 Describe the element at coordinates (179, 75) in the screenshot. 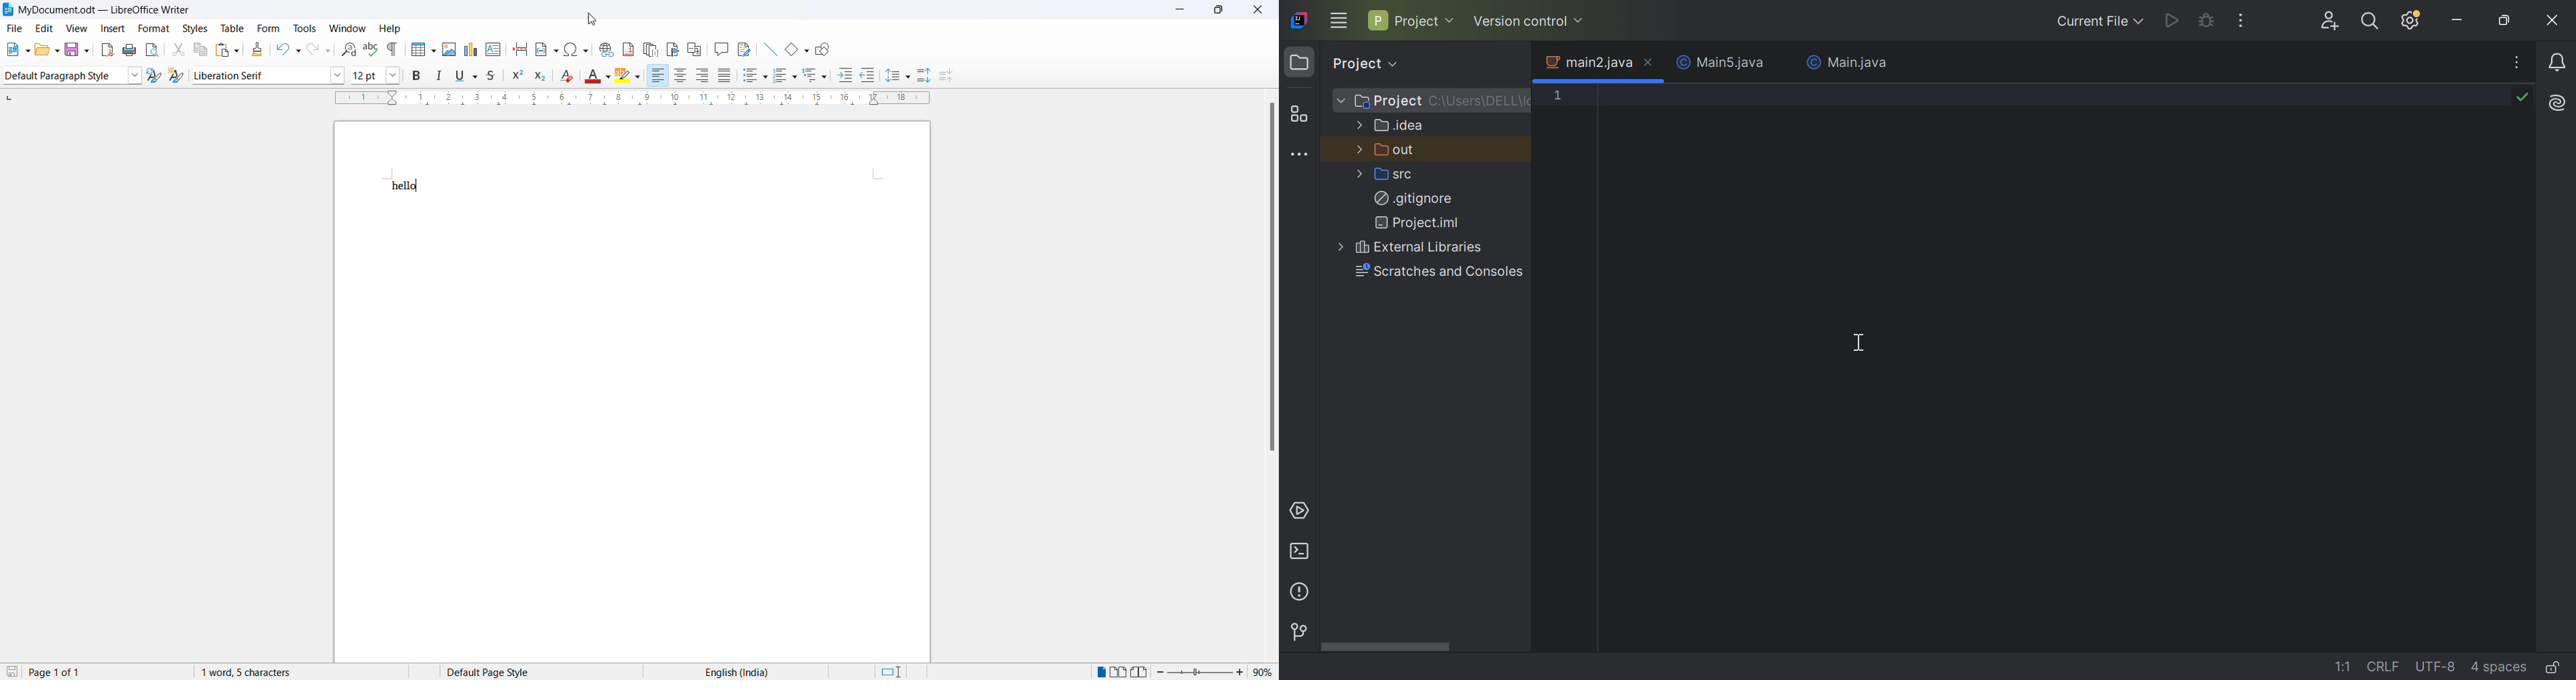

I see `Create new style from selection` at that location.